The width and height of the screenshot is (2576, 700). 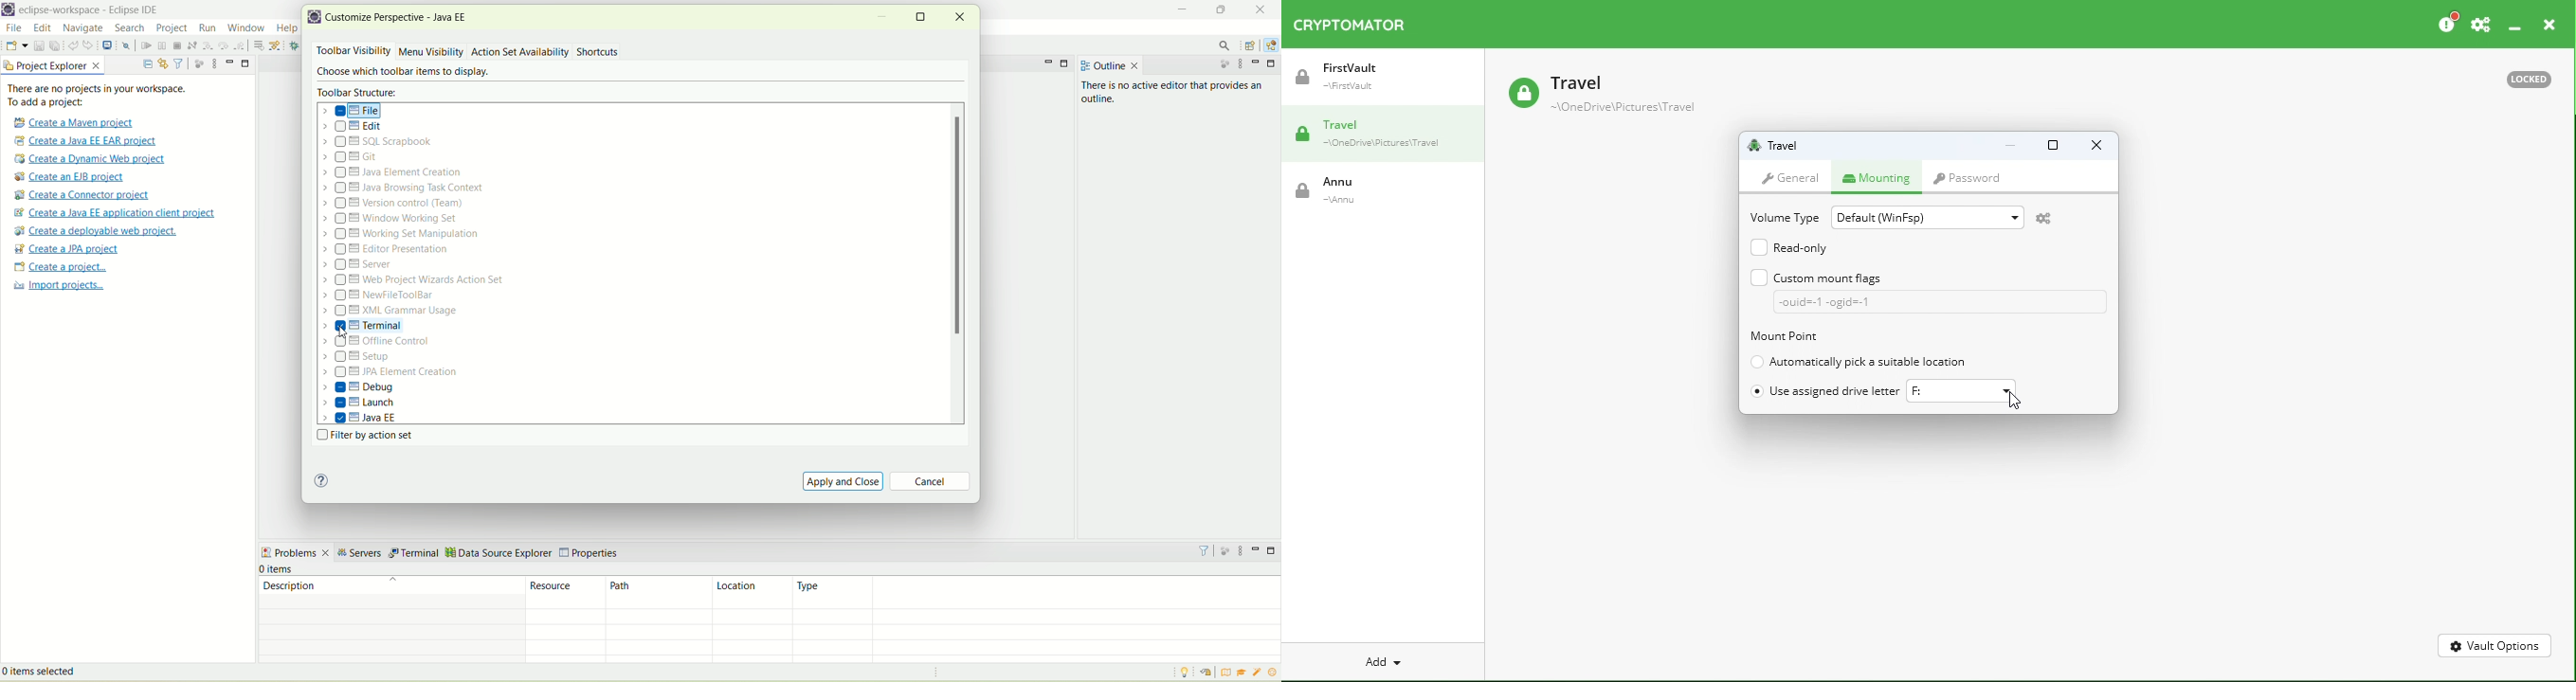 I want to click on file, so click(x=14, y=28).